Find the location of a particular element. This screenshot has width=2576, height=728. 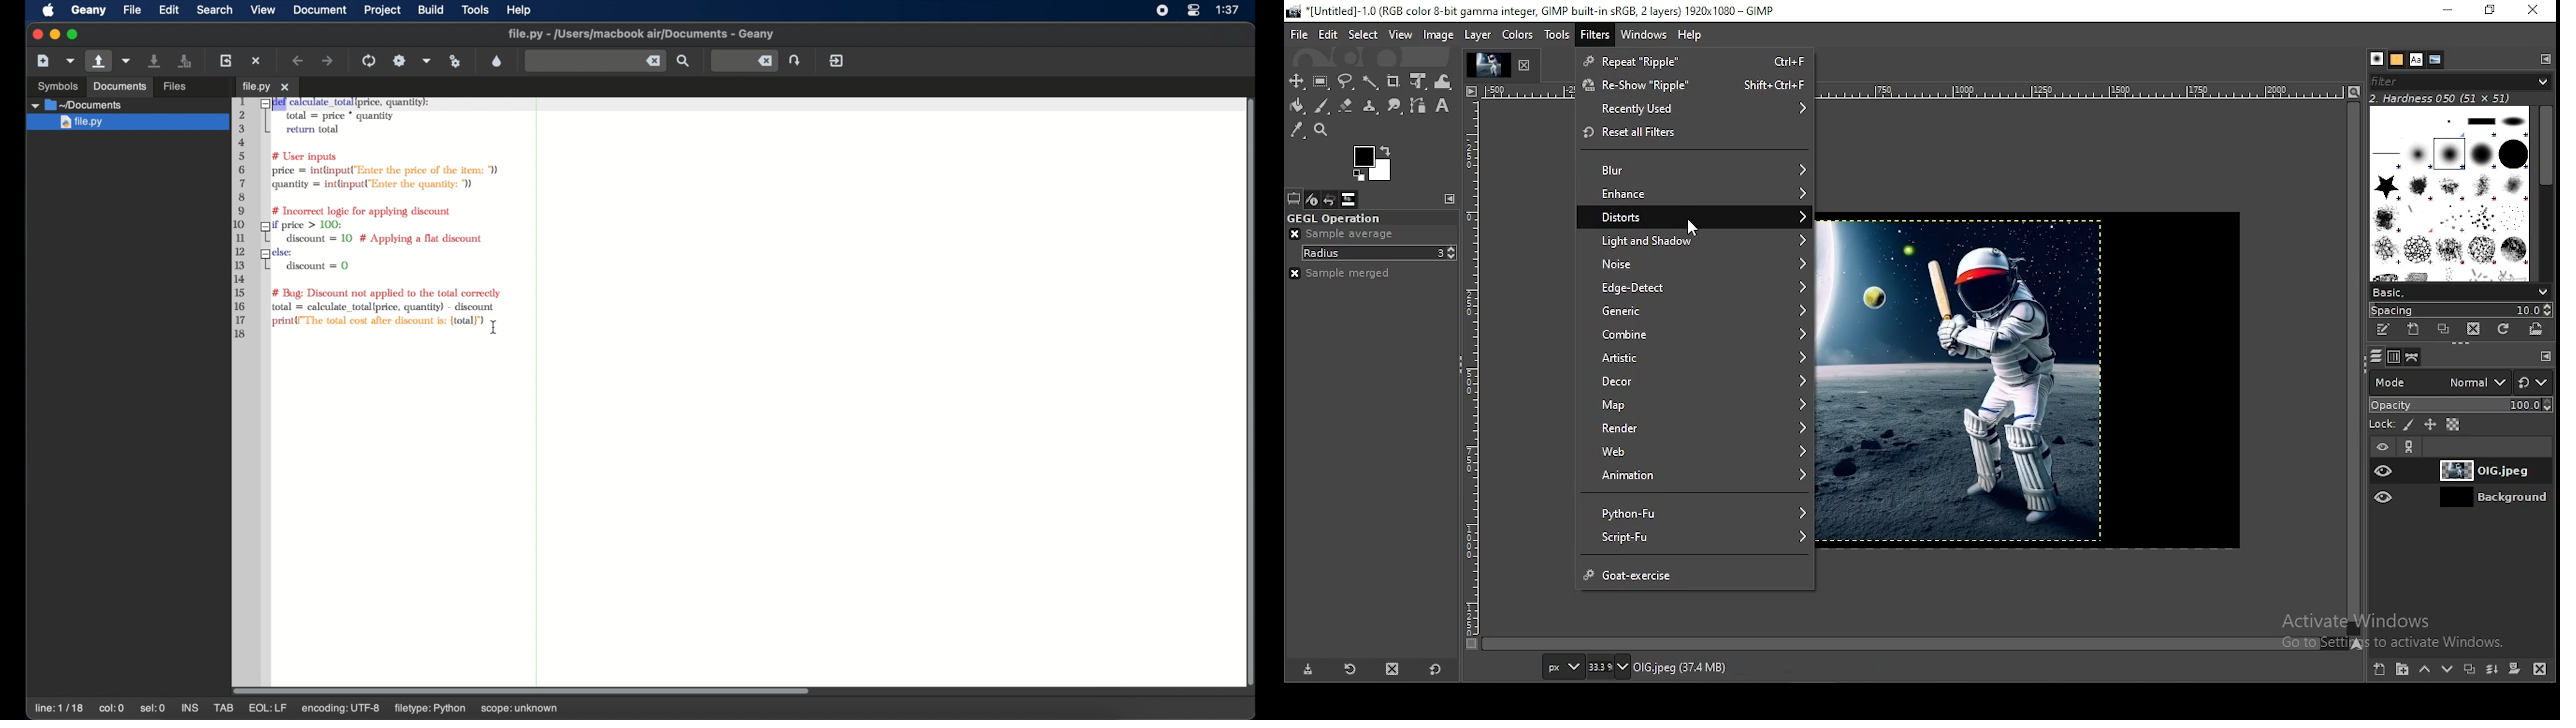

merge this layer is located at coordinates (2493, 670).